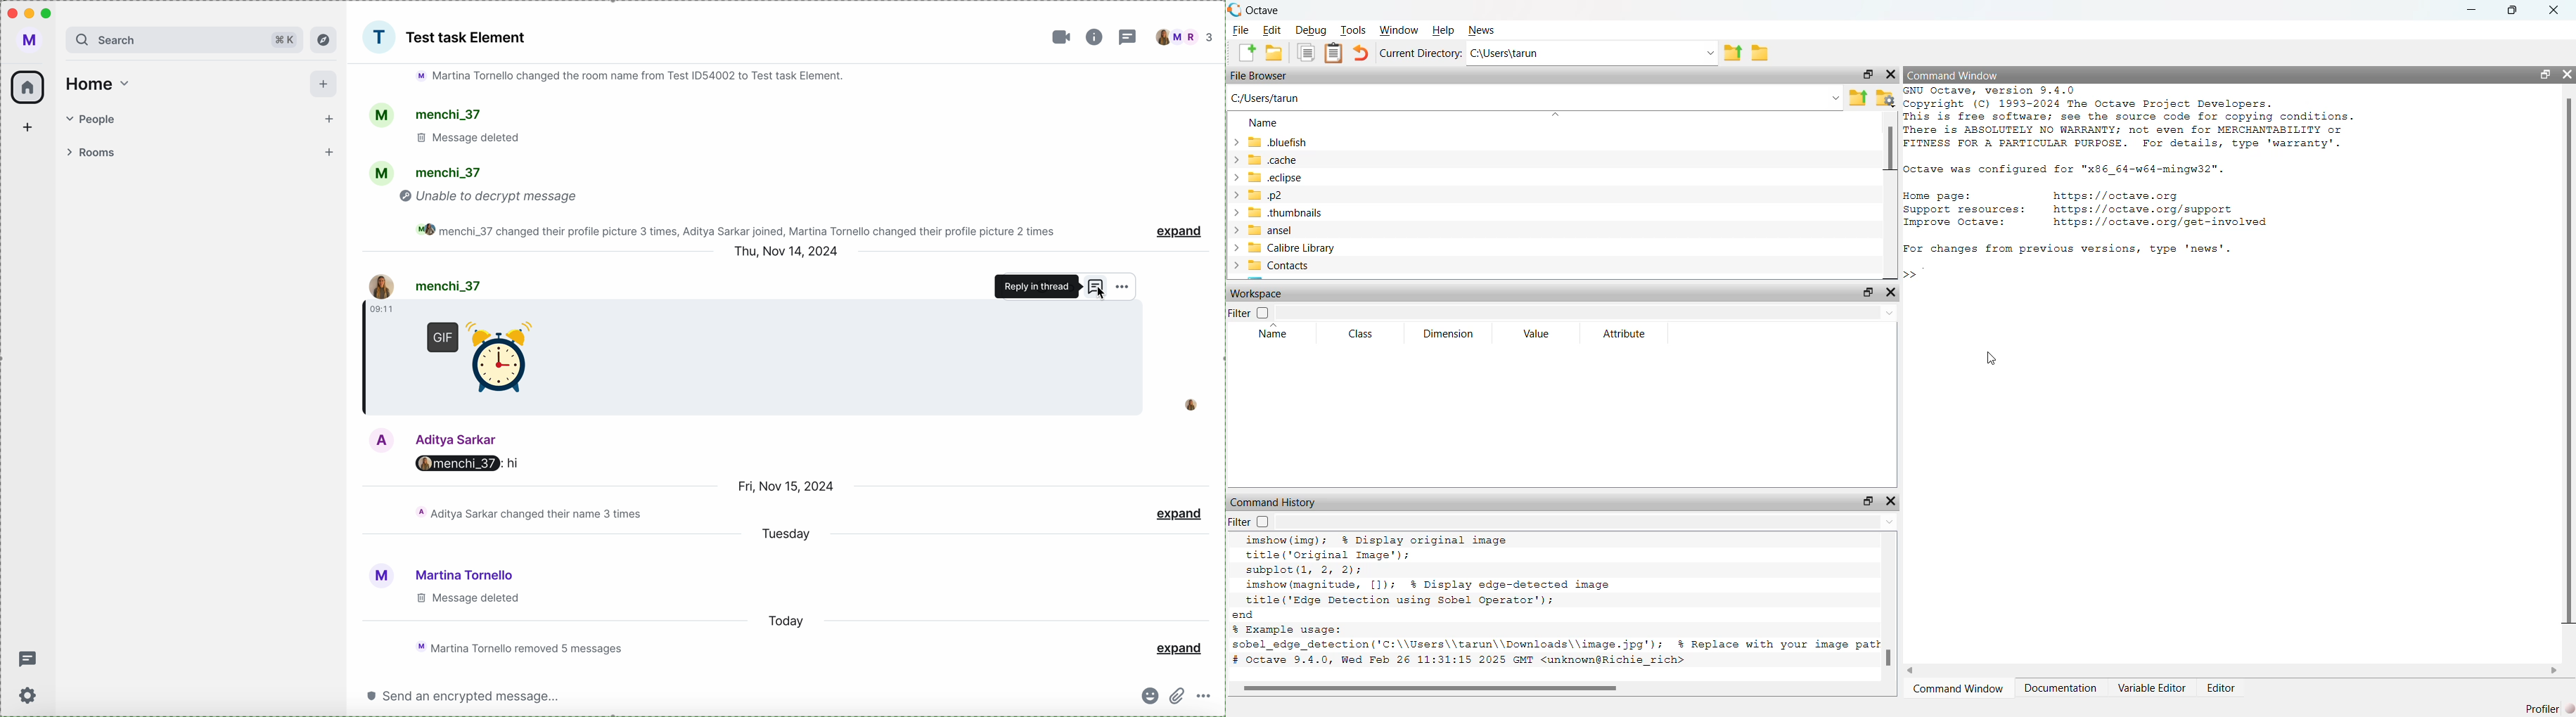 The height and width of the screenshot is (728, 2576). Describe the element at coordinates (1866, 292) in the screenshot. I see `restore down` at that location.